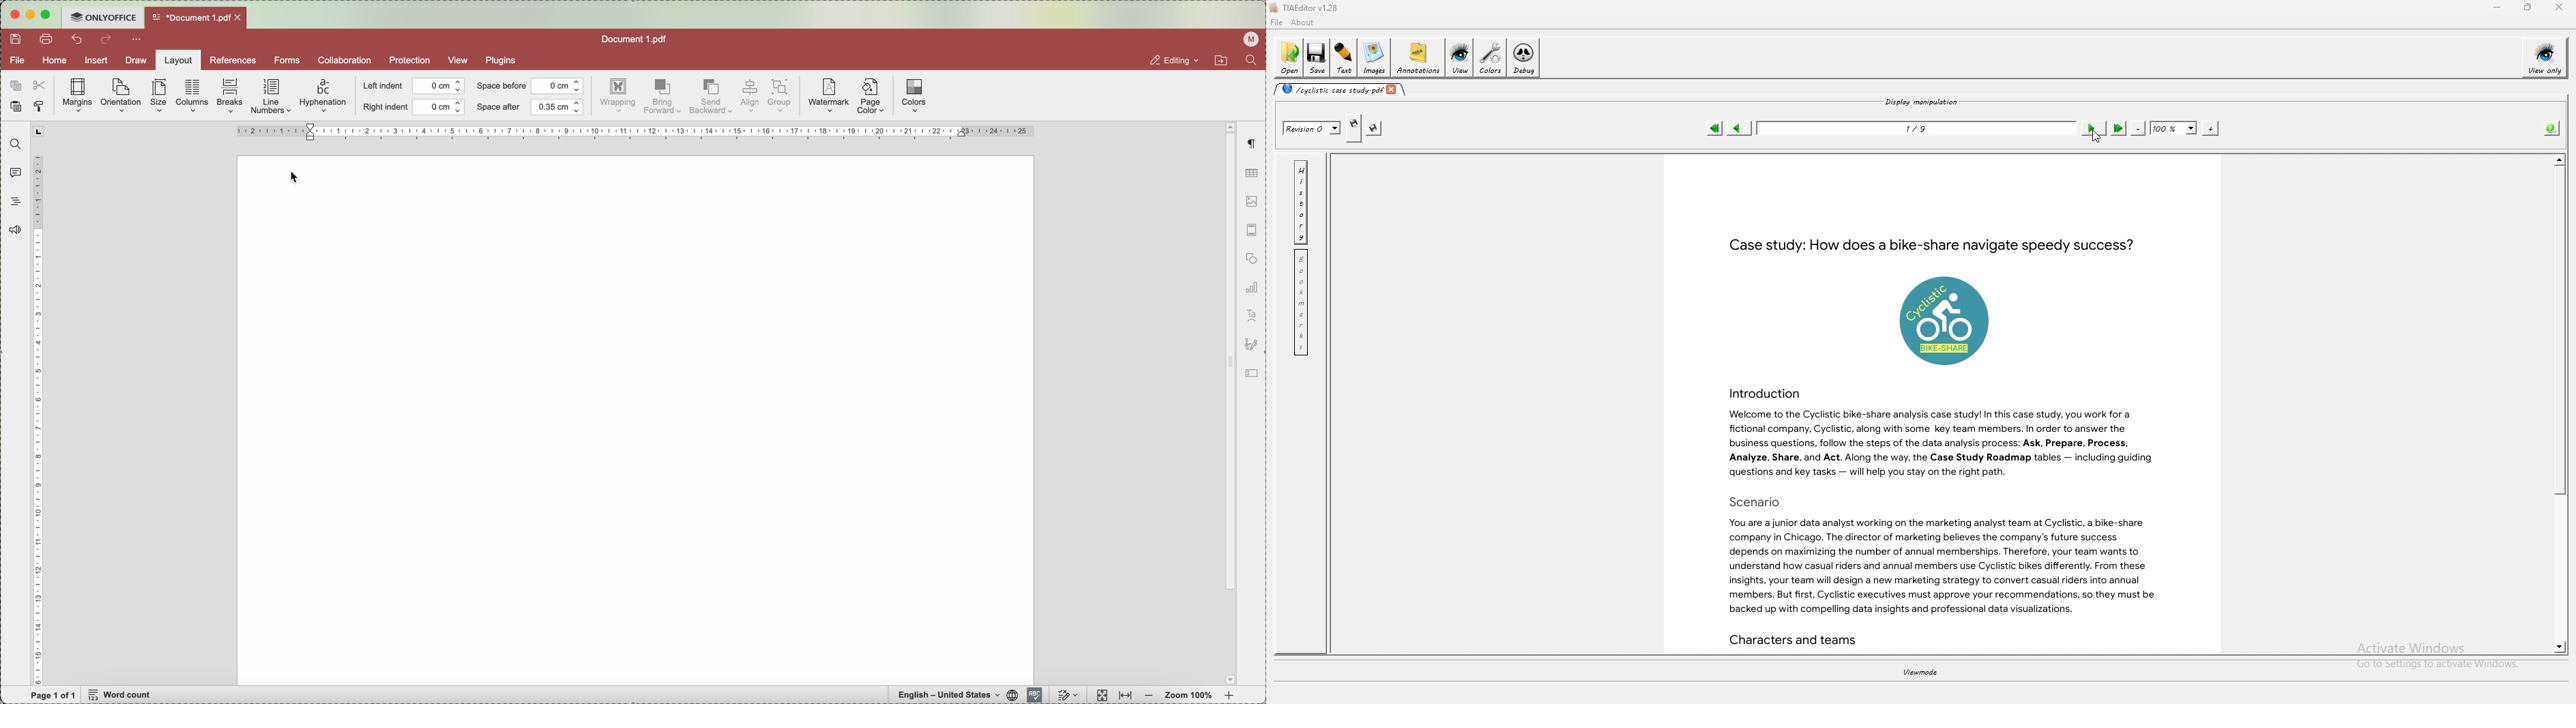 The image size is (2576, 728). What do you see at coordinates (871, 98) in the screenshot?
I see `page color` at bounding box center [871, 98].